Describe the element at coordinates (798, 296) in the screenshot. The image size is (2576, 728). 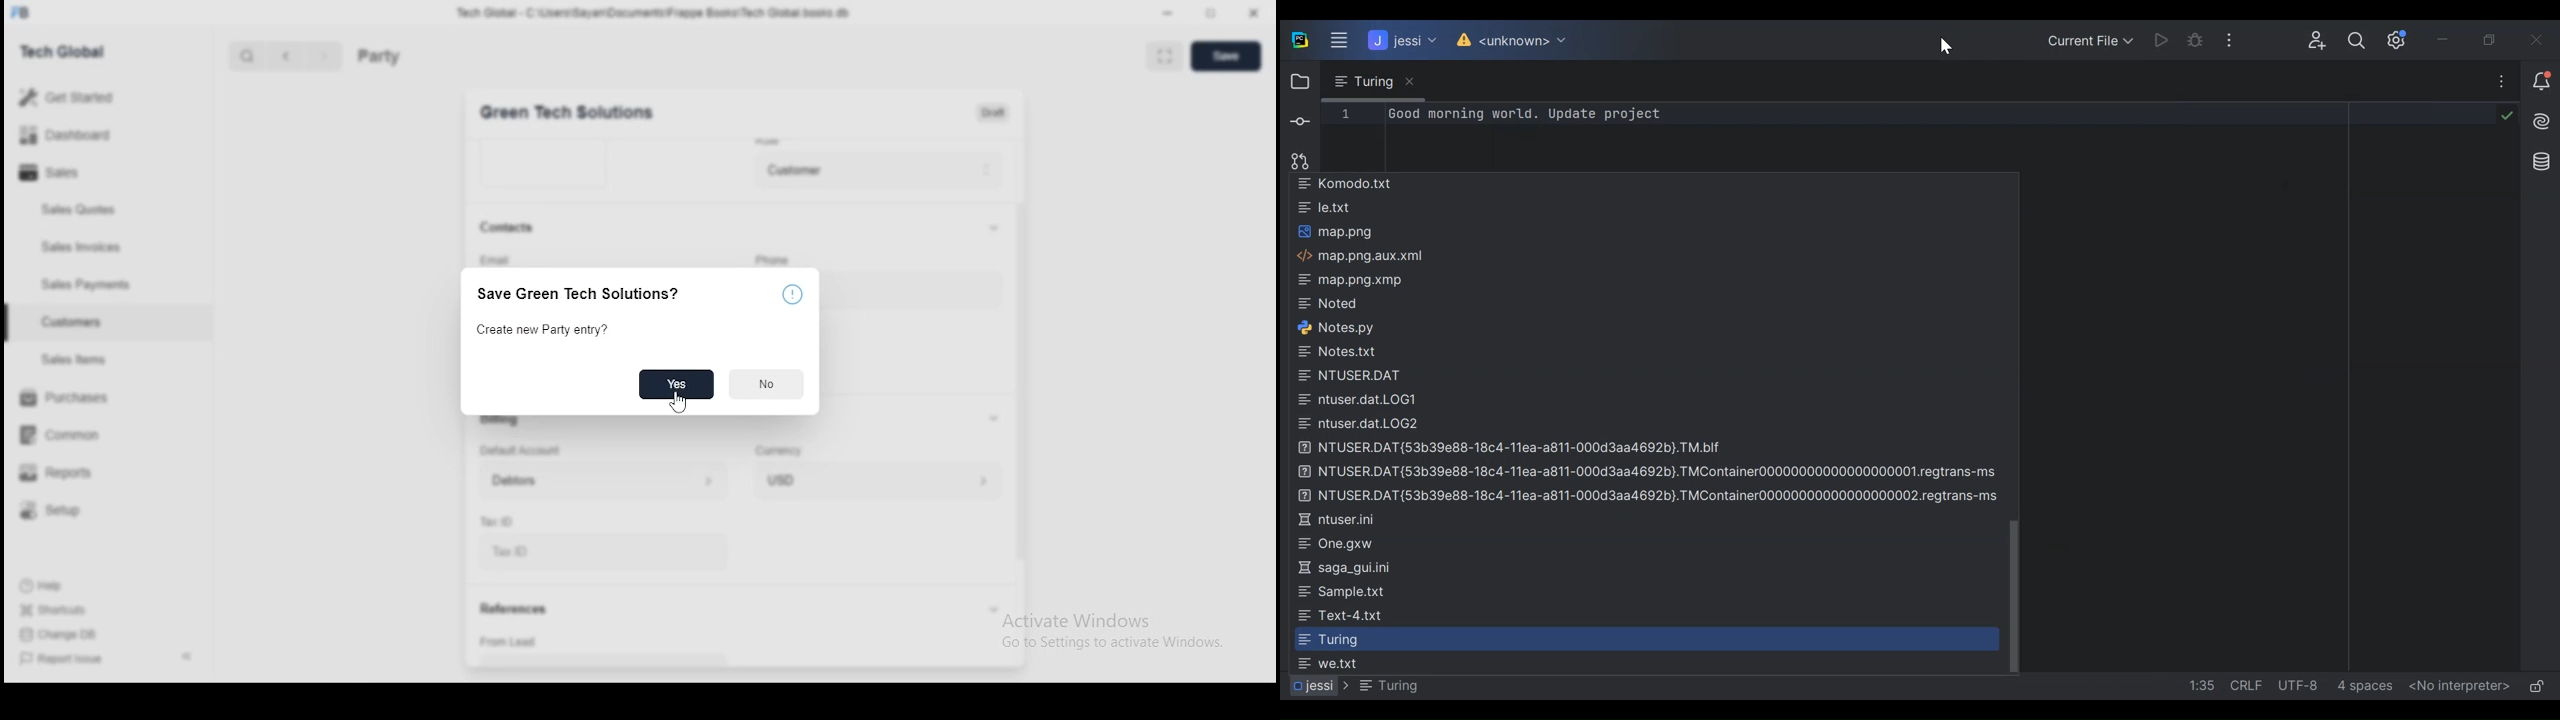
I see `help` at that location.